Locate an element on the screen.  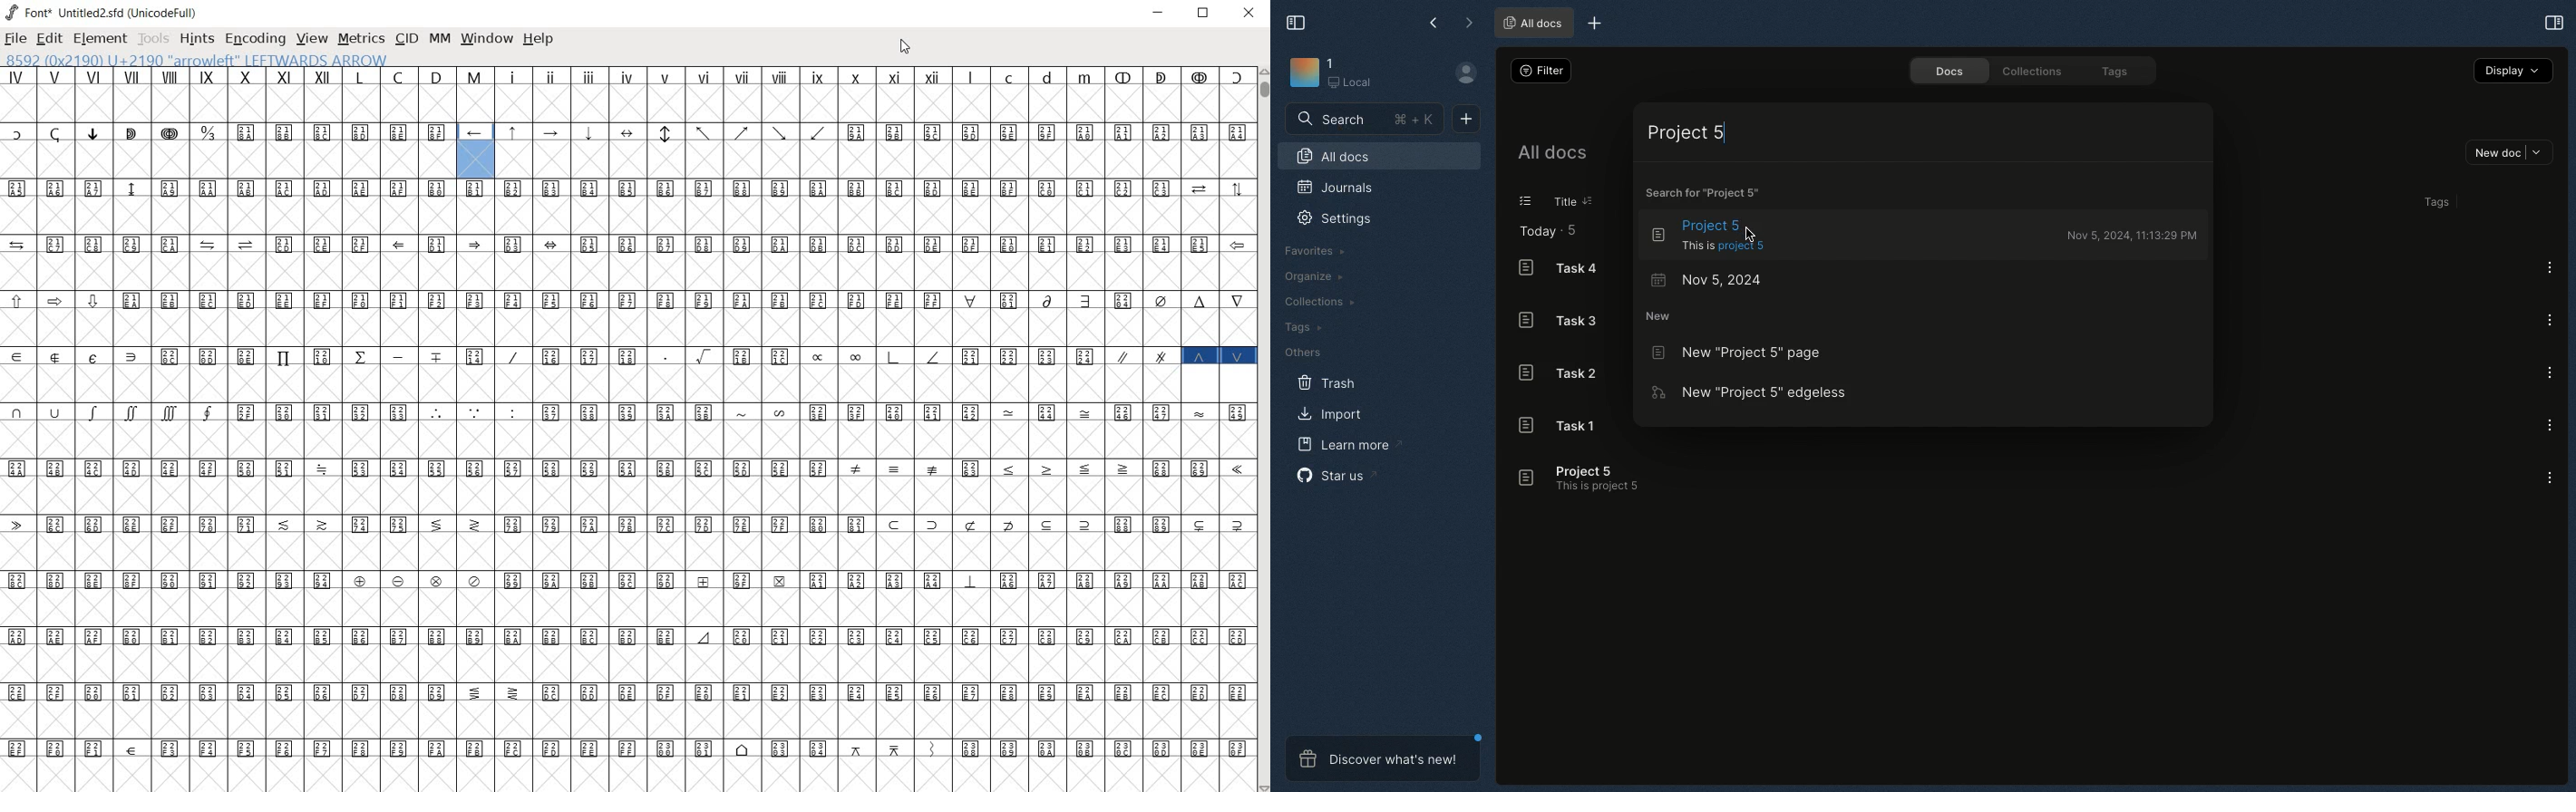
Others is located at coordinates (1303, 351).